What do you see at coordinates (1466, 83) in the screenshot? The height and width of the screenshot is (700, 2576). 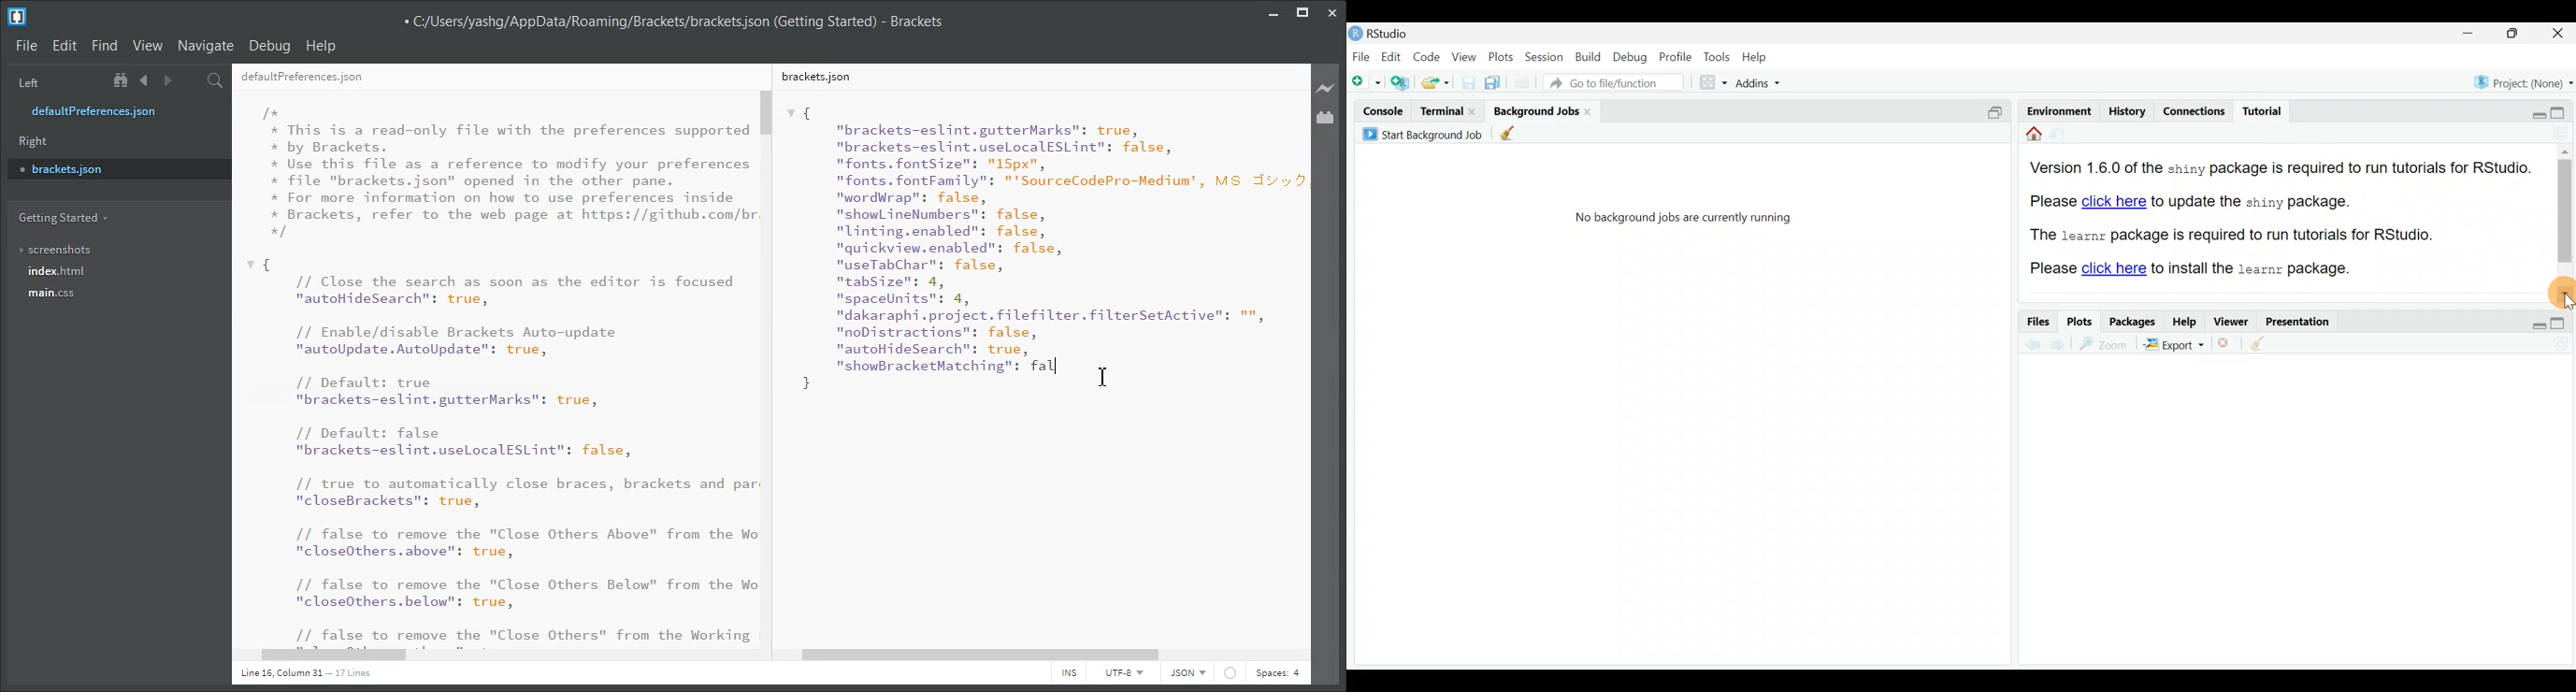 I see `Save current document` at bounding box center [1466, 83].